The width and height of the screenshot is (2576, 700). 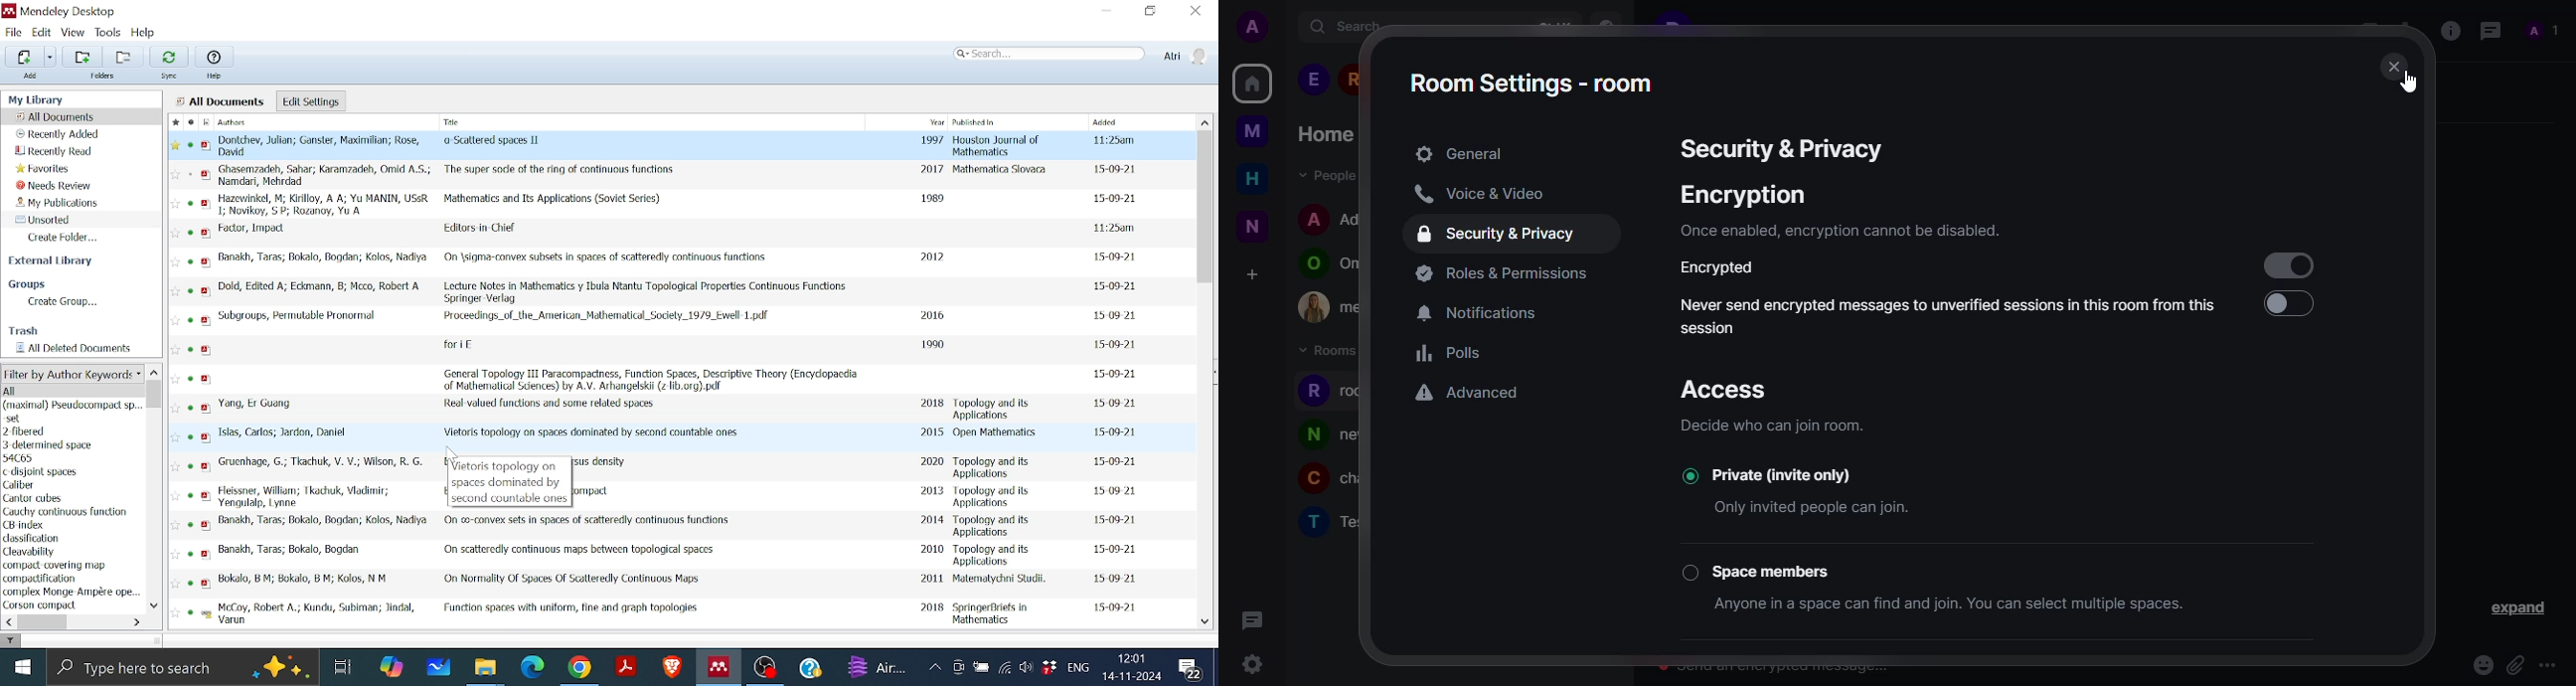 What do you see at coordinates (67, 594) in the screenshot?
I see `Keyword` at bounding box center [67, 594].